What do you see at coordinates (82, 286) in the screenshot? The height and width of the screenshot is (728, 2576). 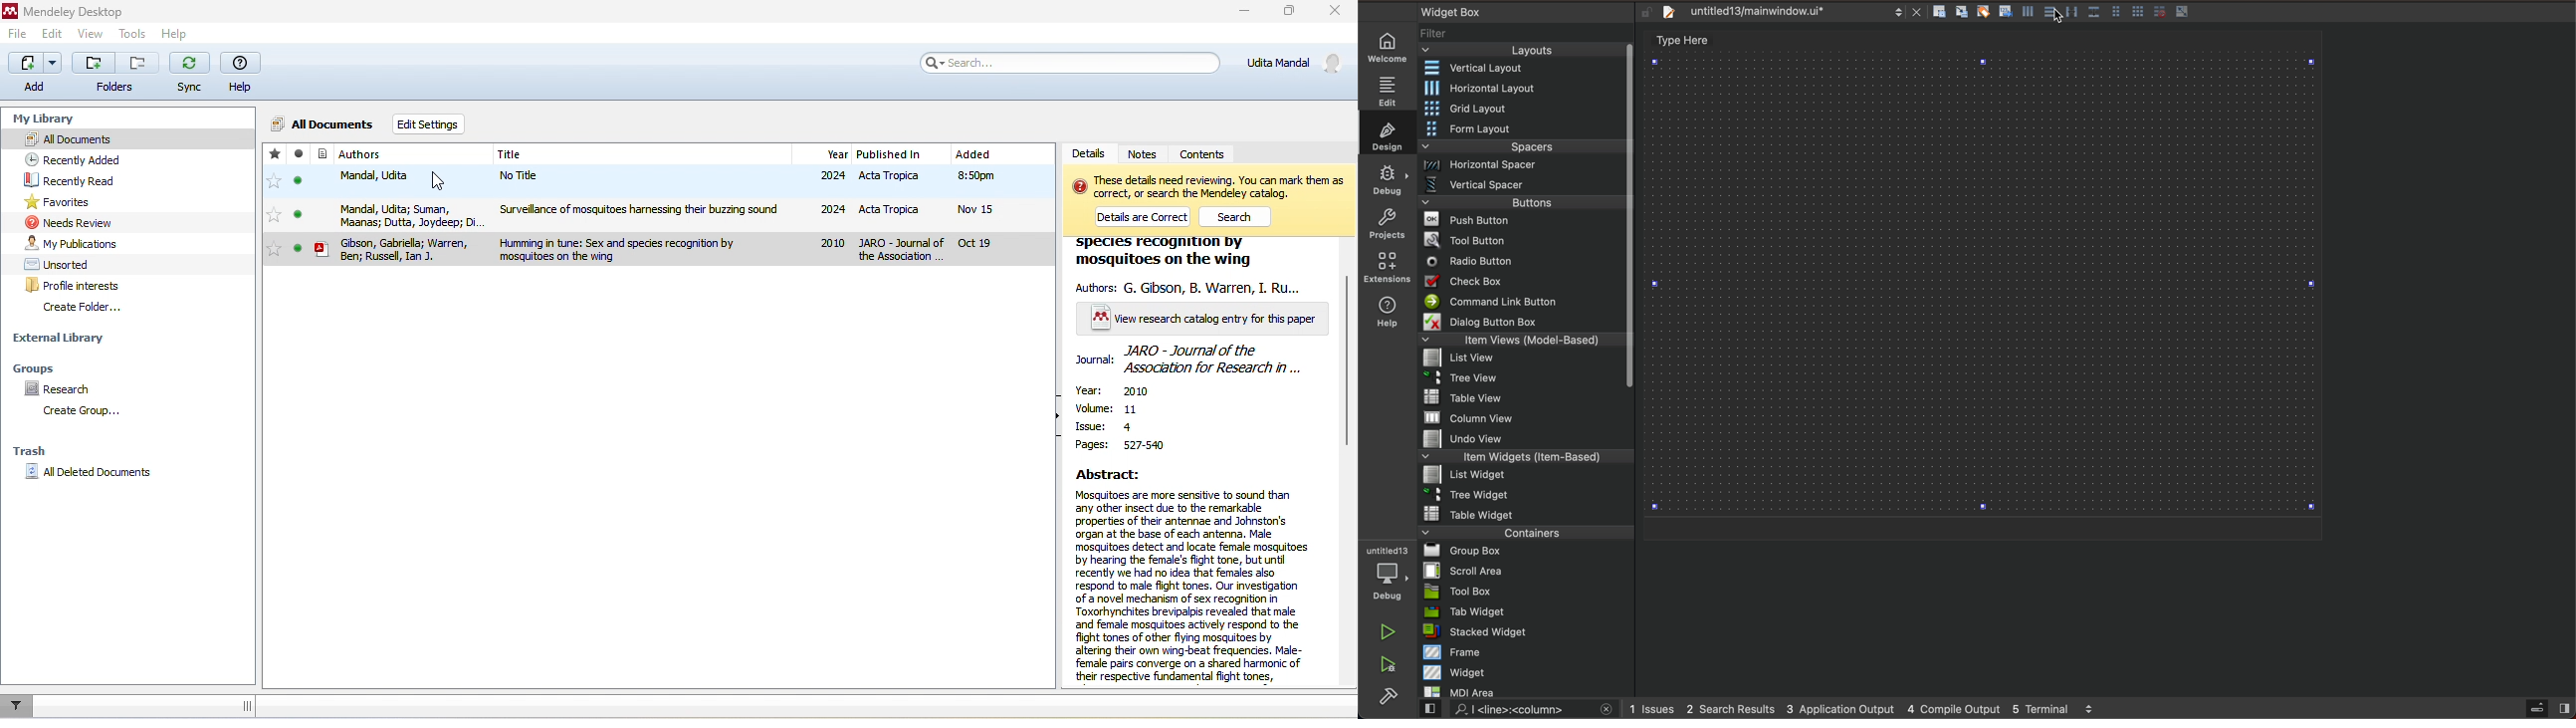 I see `profile interests` at bounding box center [82, 286].